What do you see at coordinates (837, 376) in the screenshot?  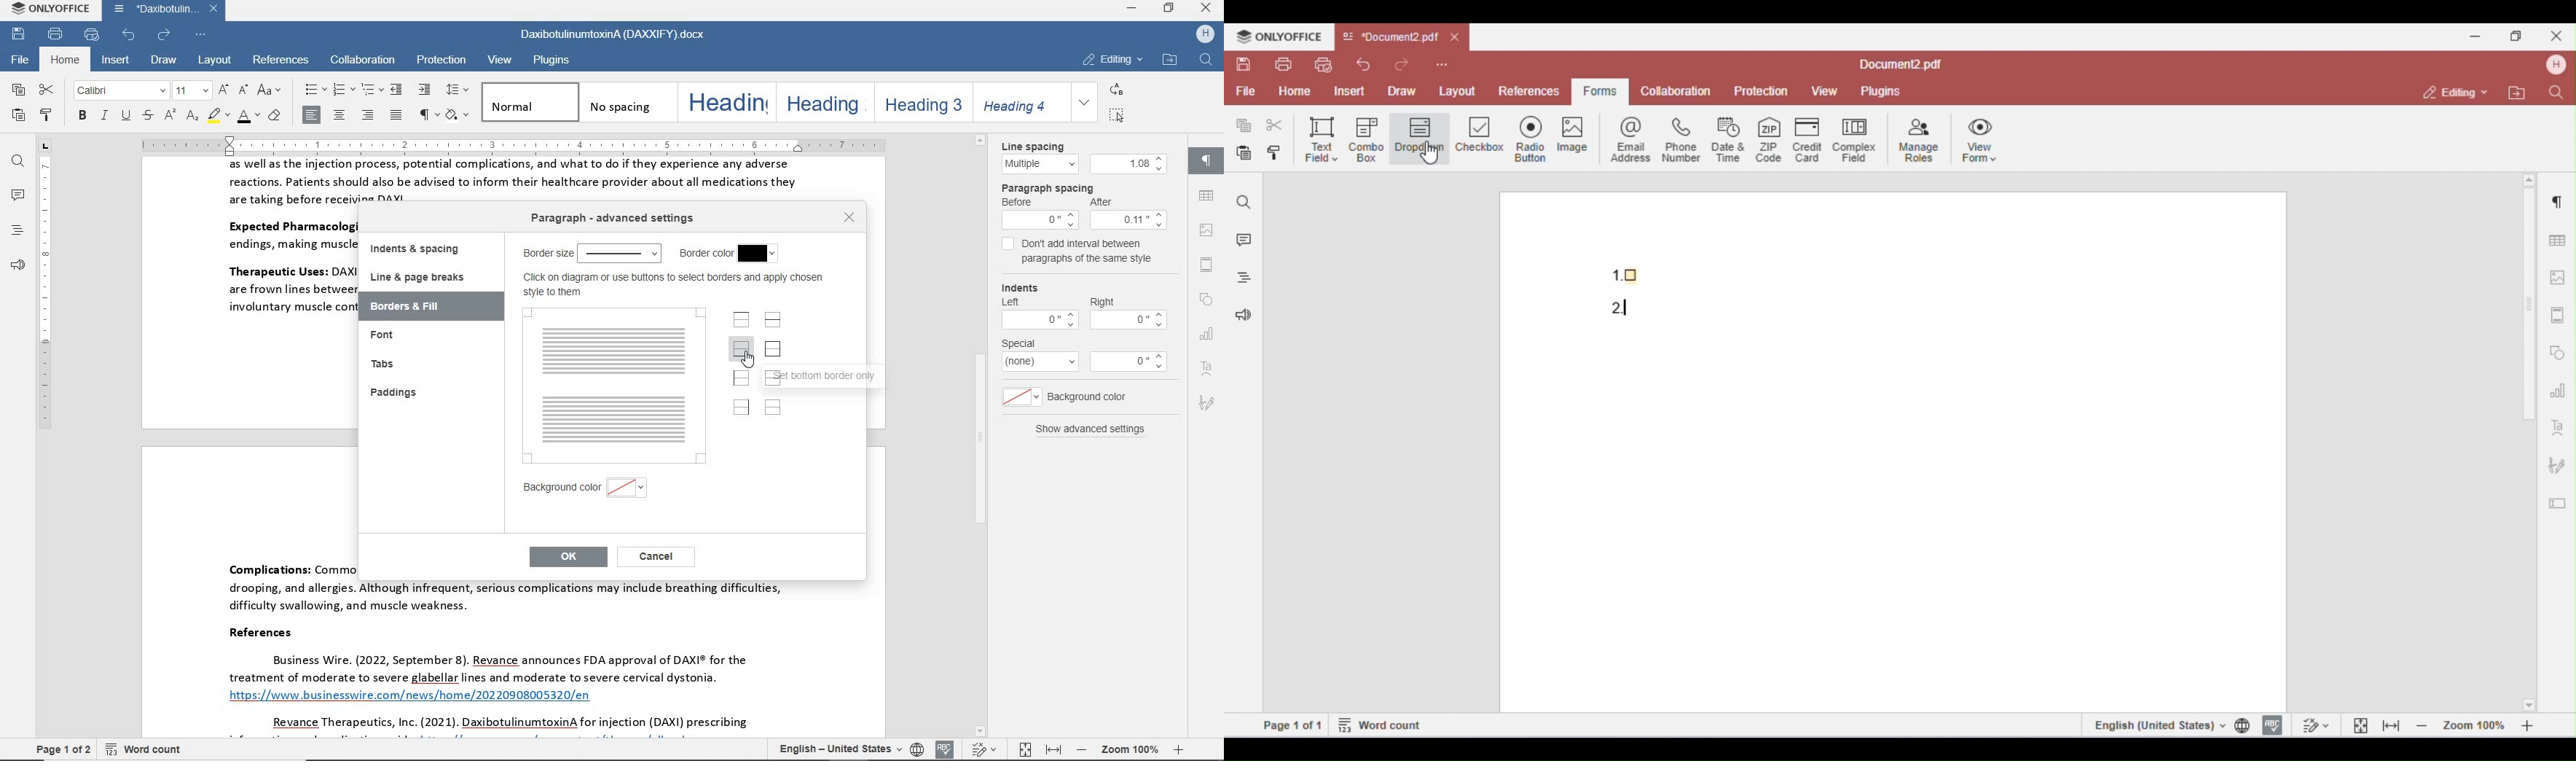 I see `bottom border only` at bounding box center [837, 376].